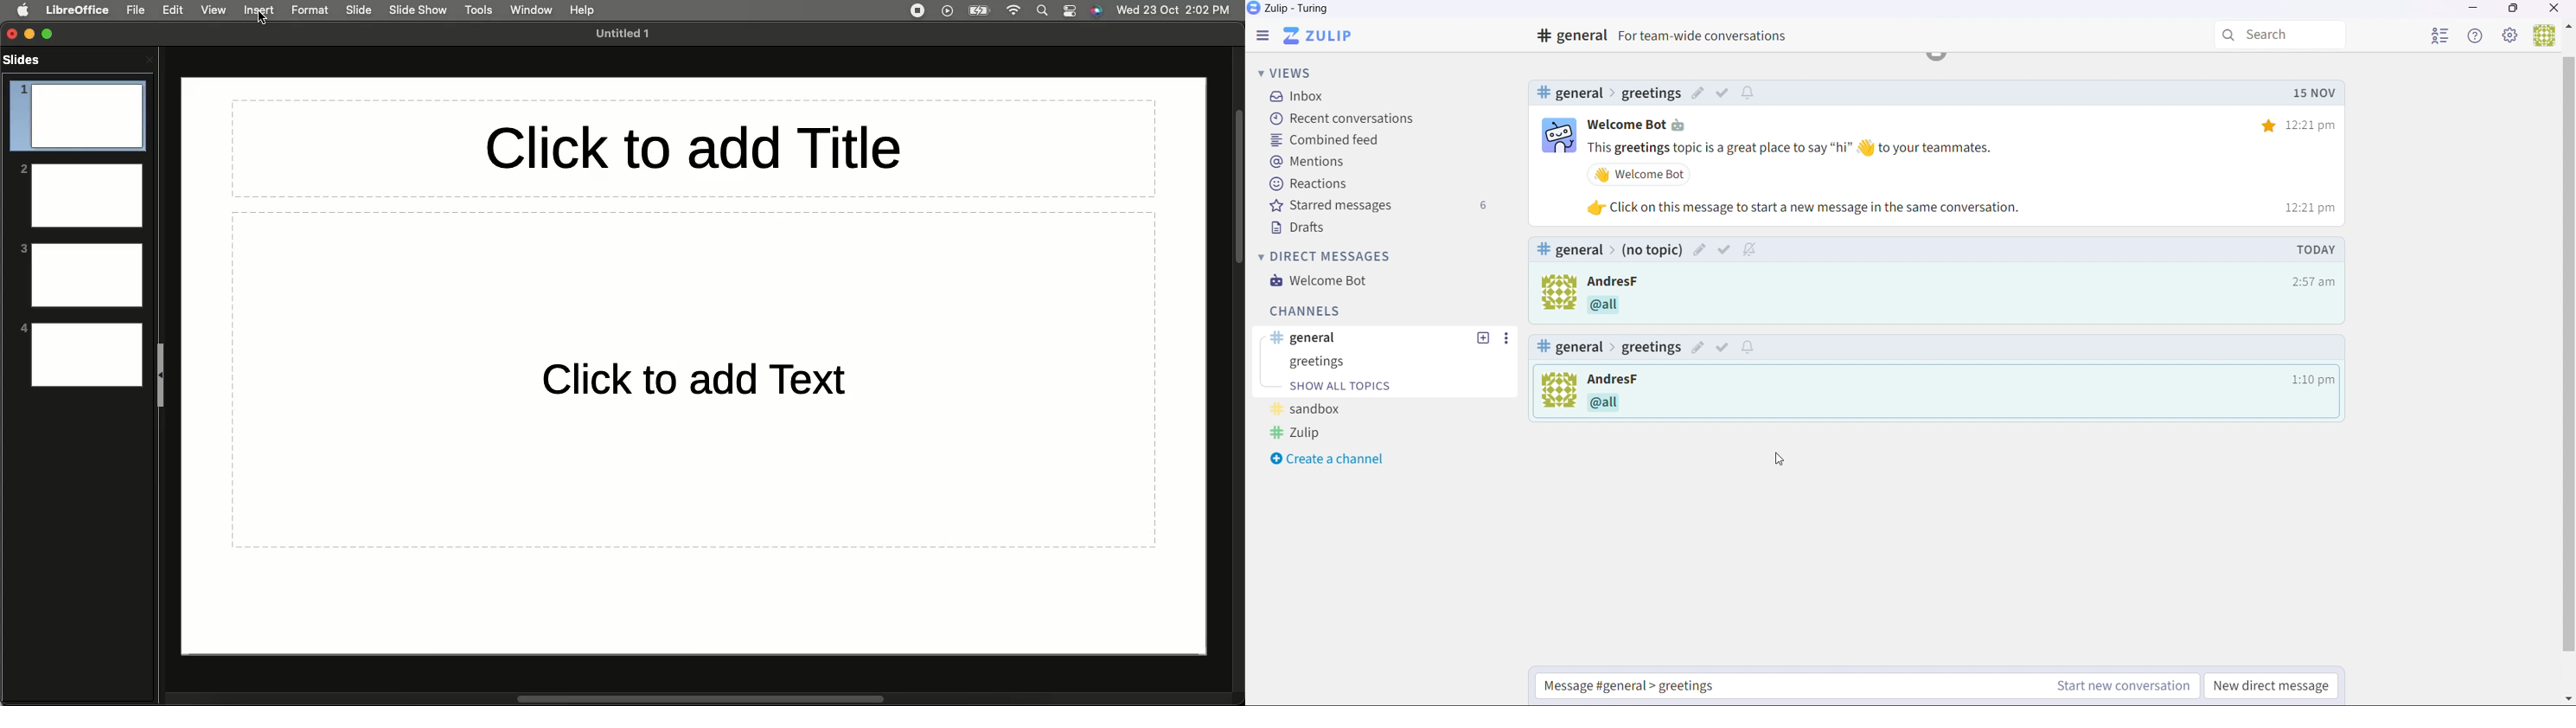 This screenshot has width=2576, height=728. I want to click on start a conversation, so click(1355, 388).